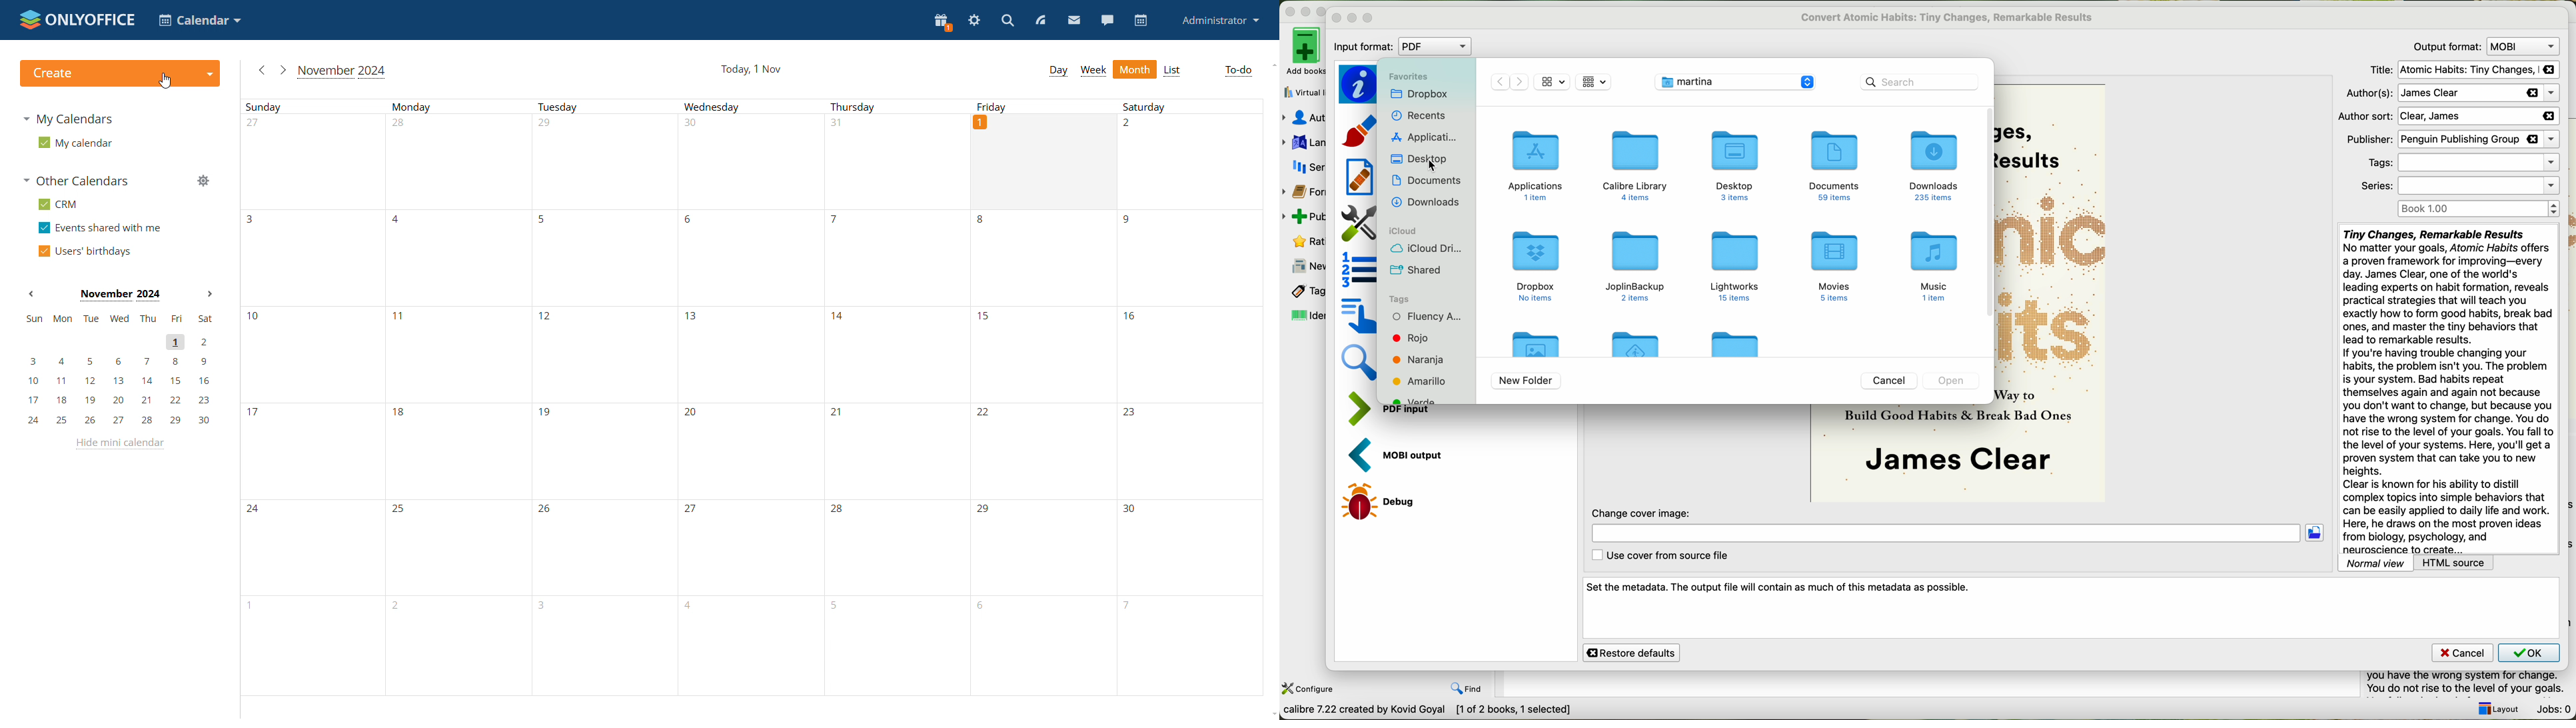 The image size is (2576, 728). I want to click on disable buttons, so click(1304, 10).